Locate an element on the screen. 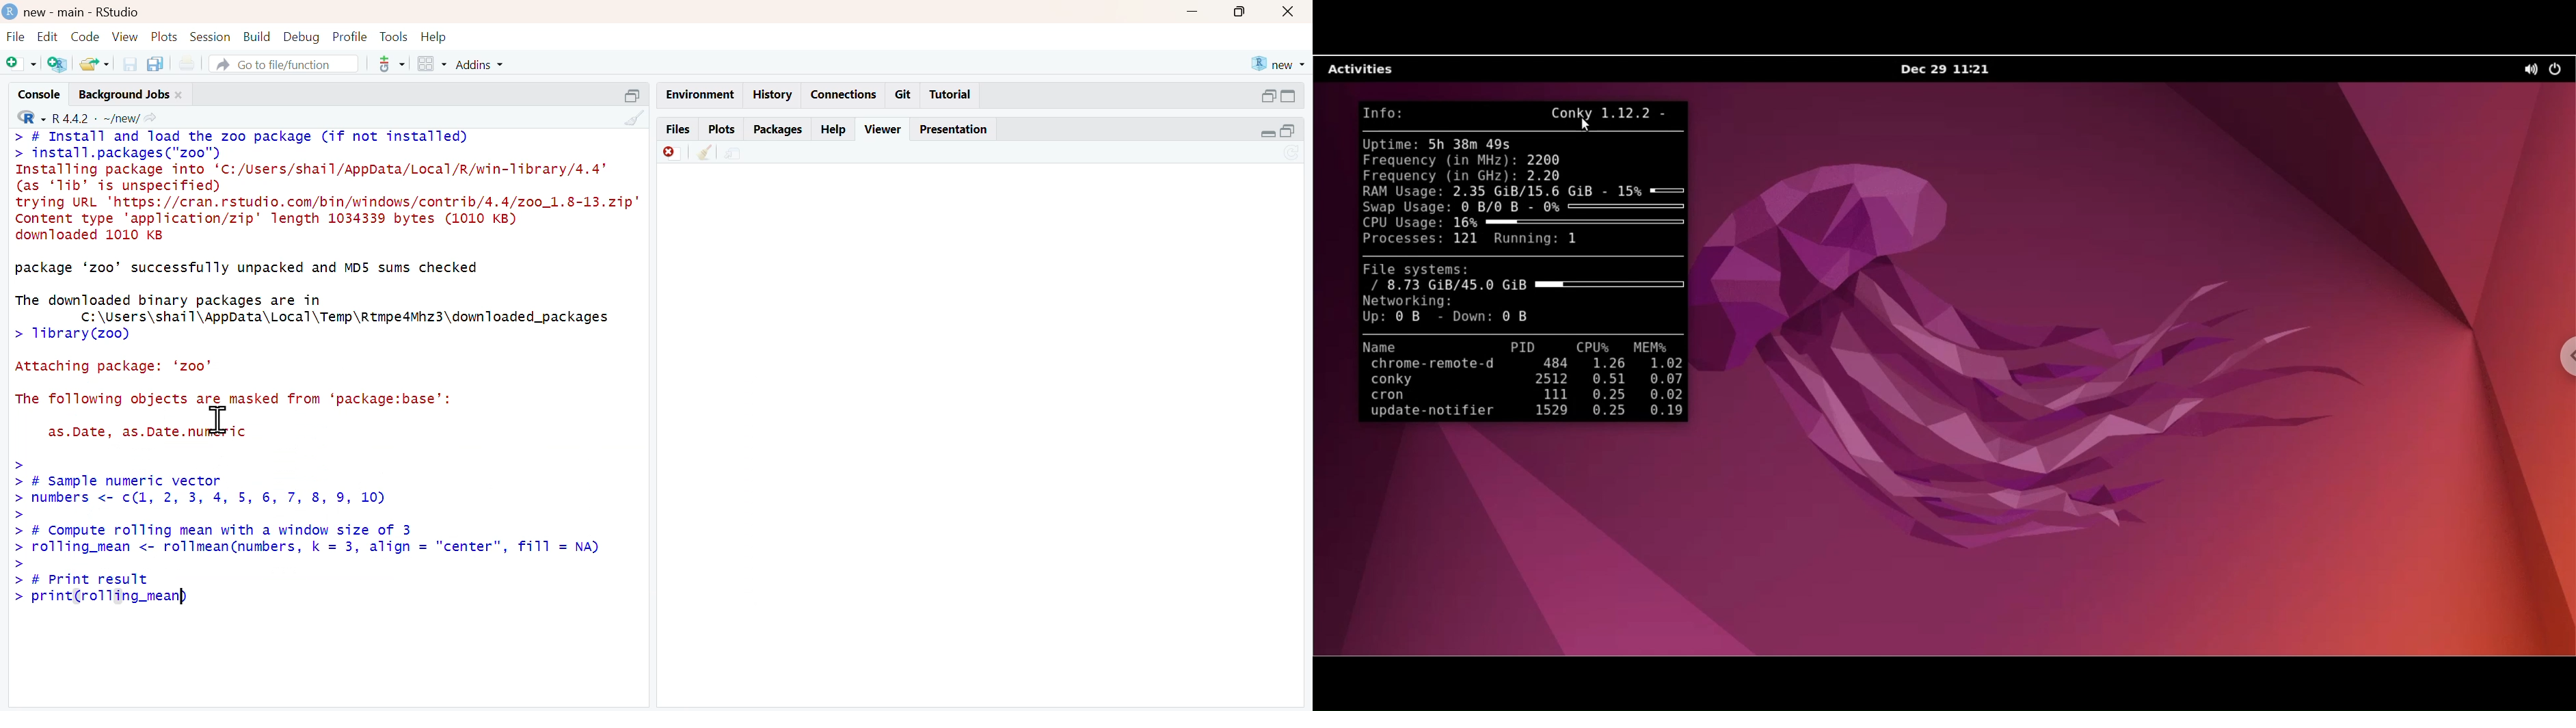 The width and height of the screenshot is (2576, 728). print is located at coordinates (189, 63).